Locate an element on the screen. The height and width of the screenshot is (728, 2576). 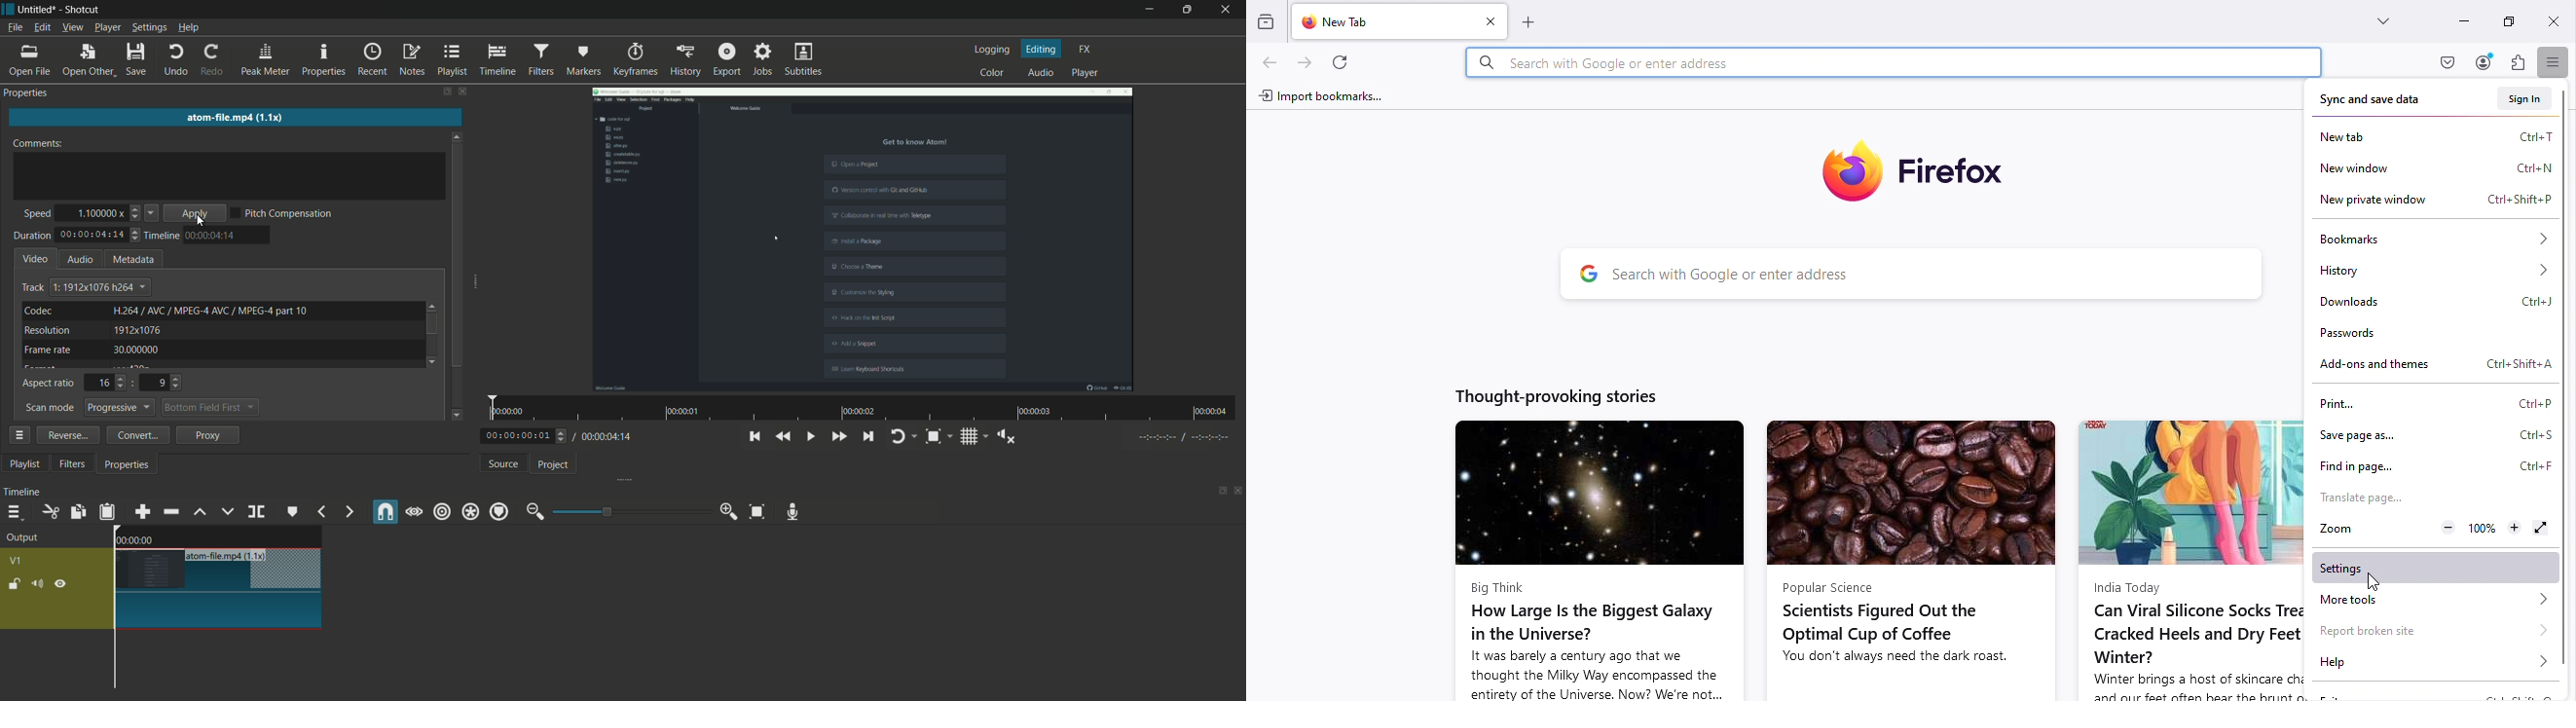
settings menu is located at coordinates (148, 28).